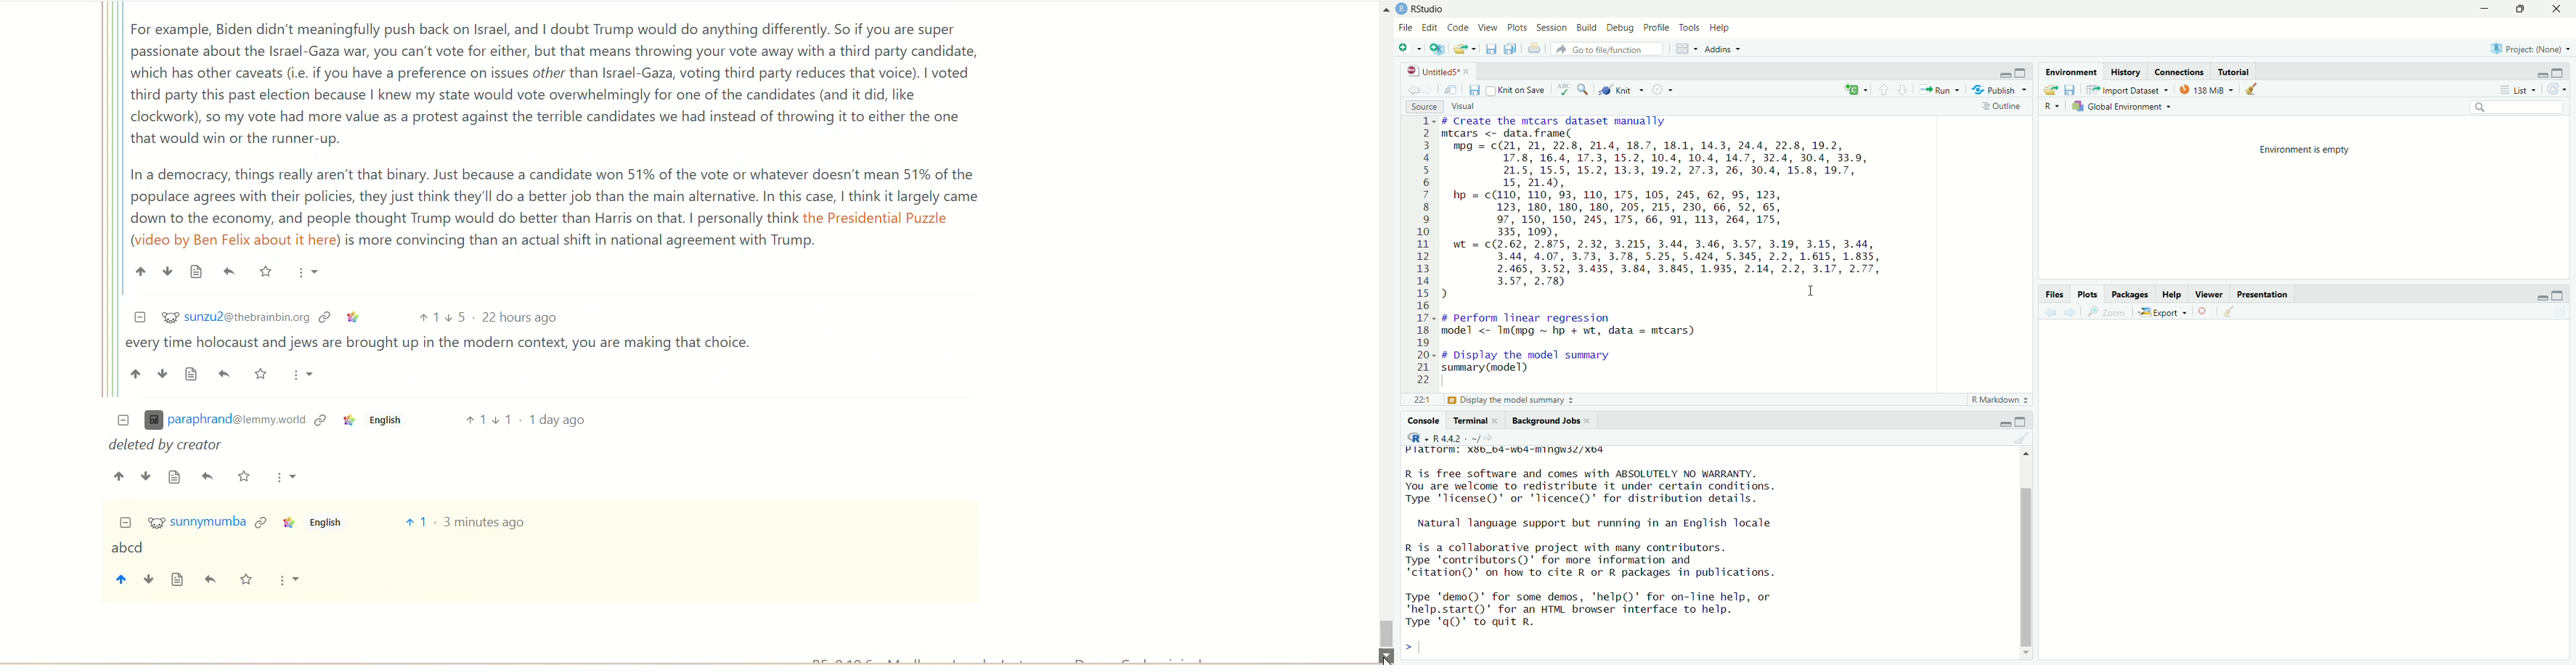 This screenshot has height=672, width=2576. What do you see at coordinates (2257, 89) in the screenshot?
I see `clear all objects` at bounding box center [2257, 89].